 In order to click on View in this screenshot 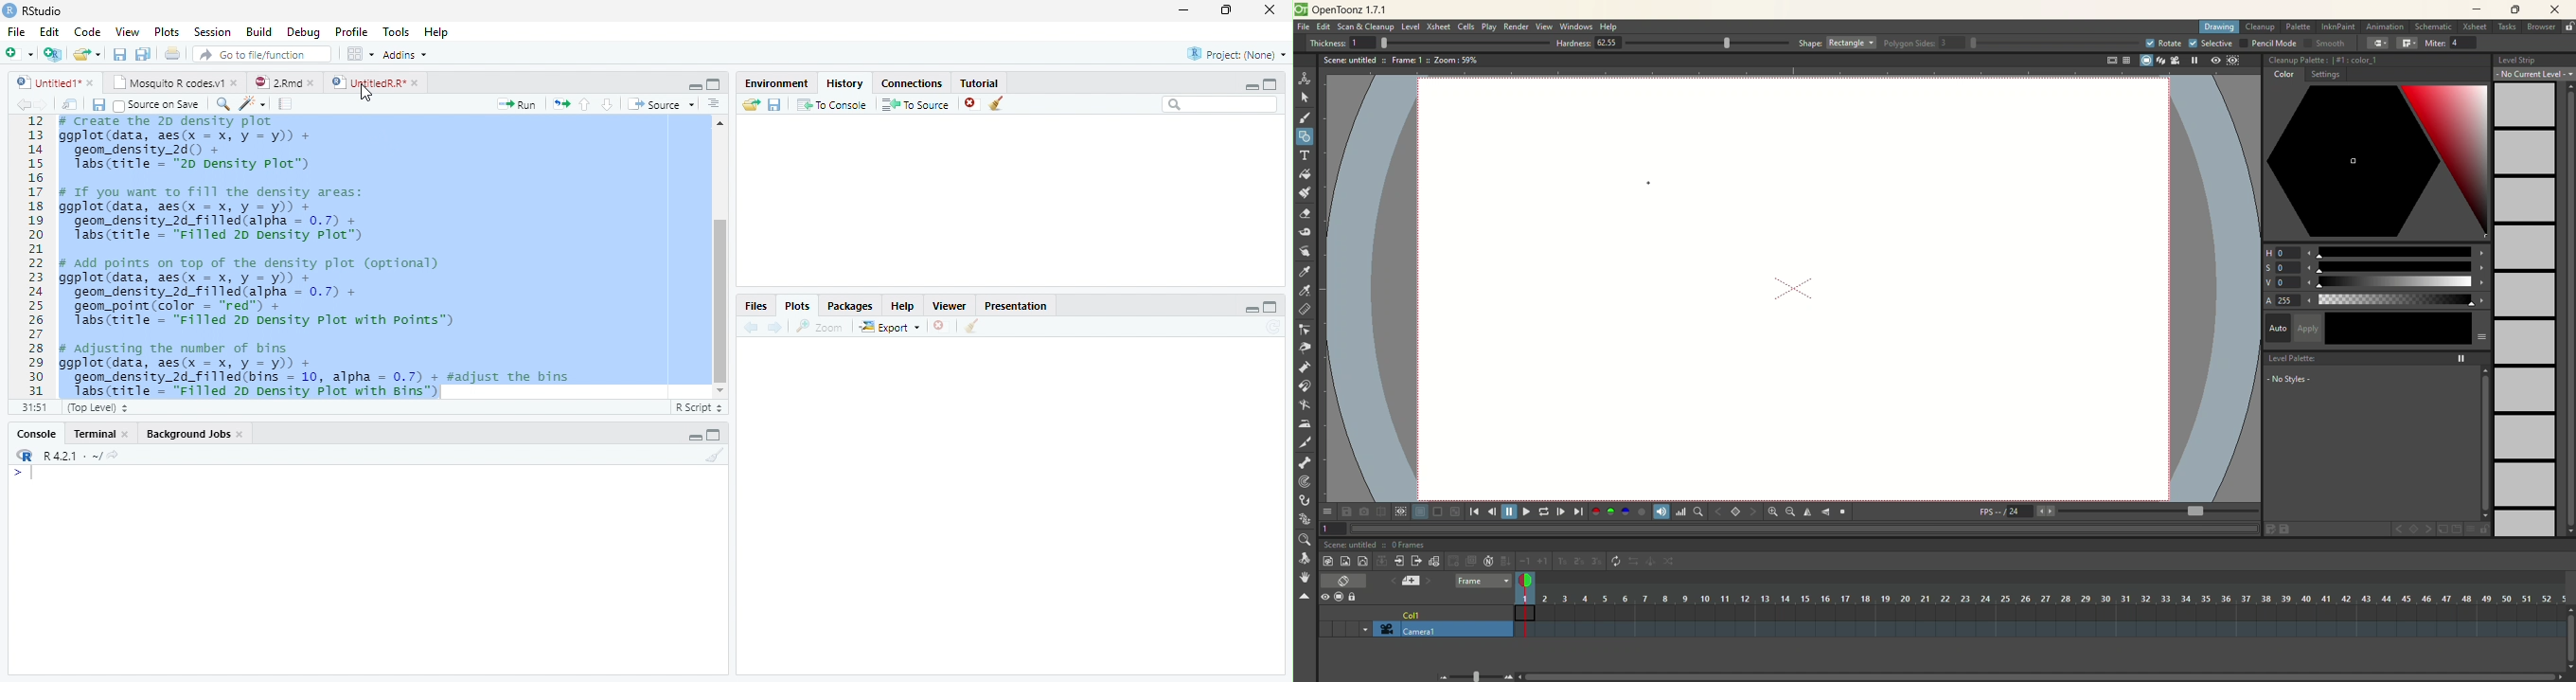, I will do `click(127, 32)`.